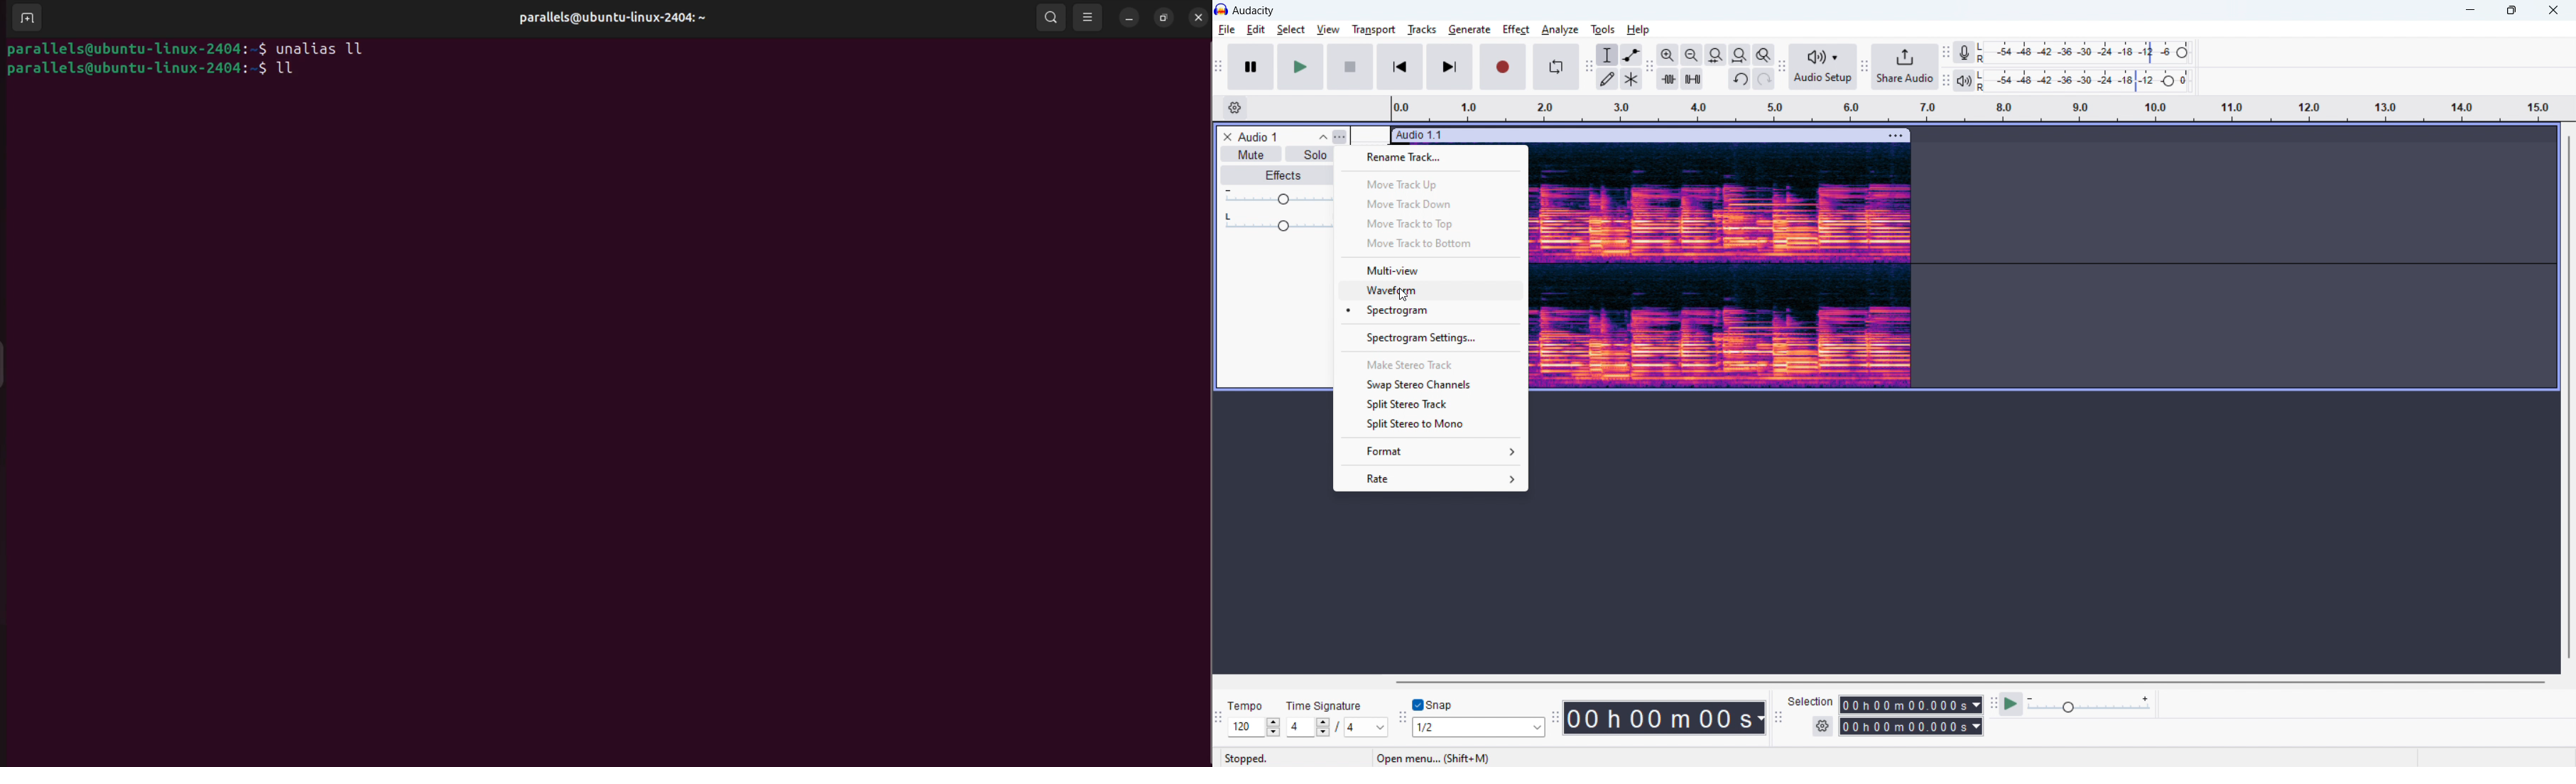 This screenshot has width=2576, height=784. Describe the element at coordinates (1245, 727) in the screenshot. I see `set tempo` at that location.